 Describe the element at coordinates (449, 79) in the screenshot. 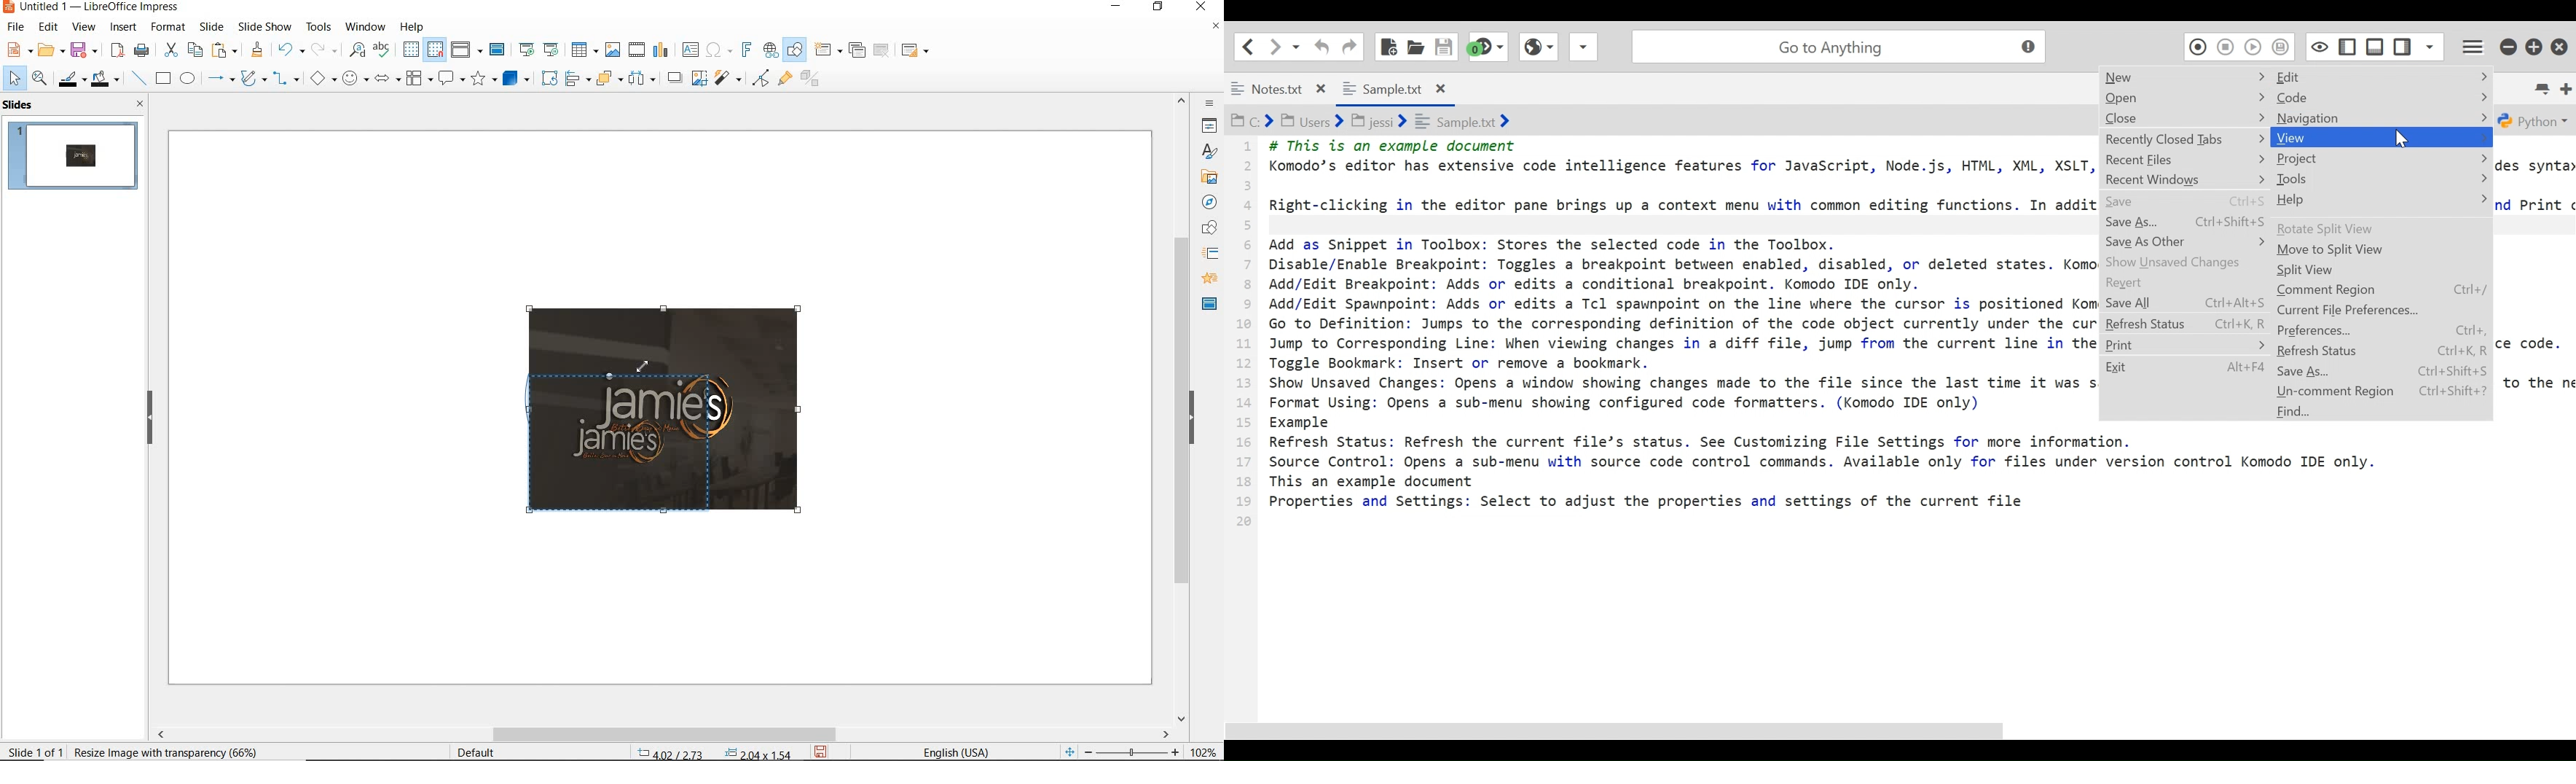

I see `callout shapes` at that location.